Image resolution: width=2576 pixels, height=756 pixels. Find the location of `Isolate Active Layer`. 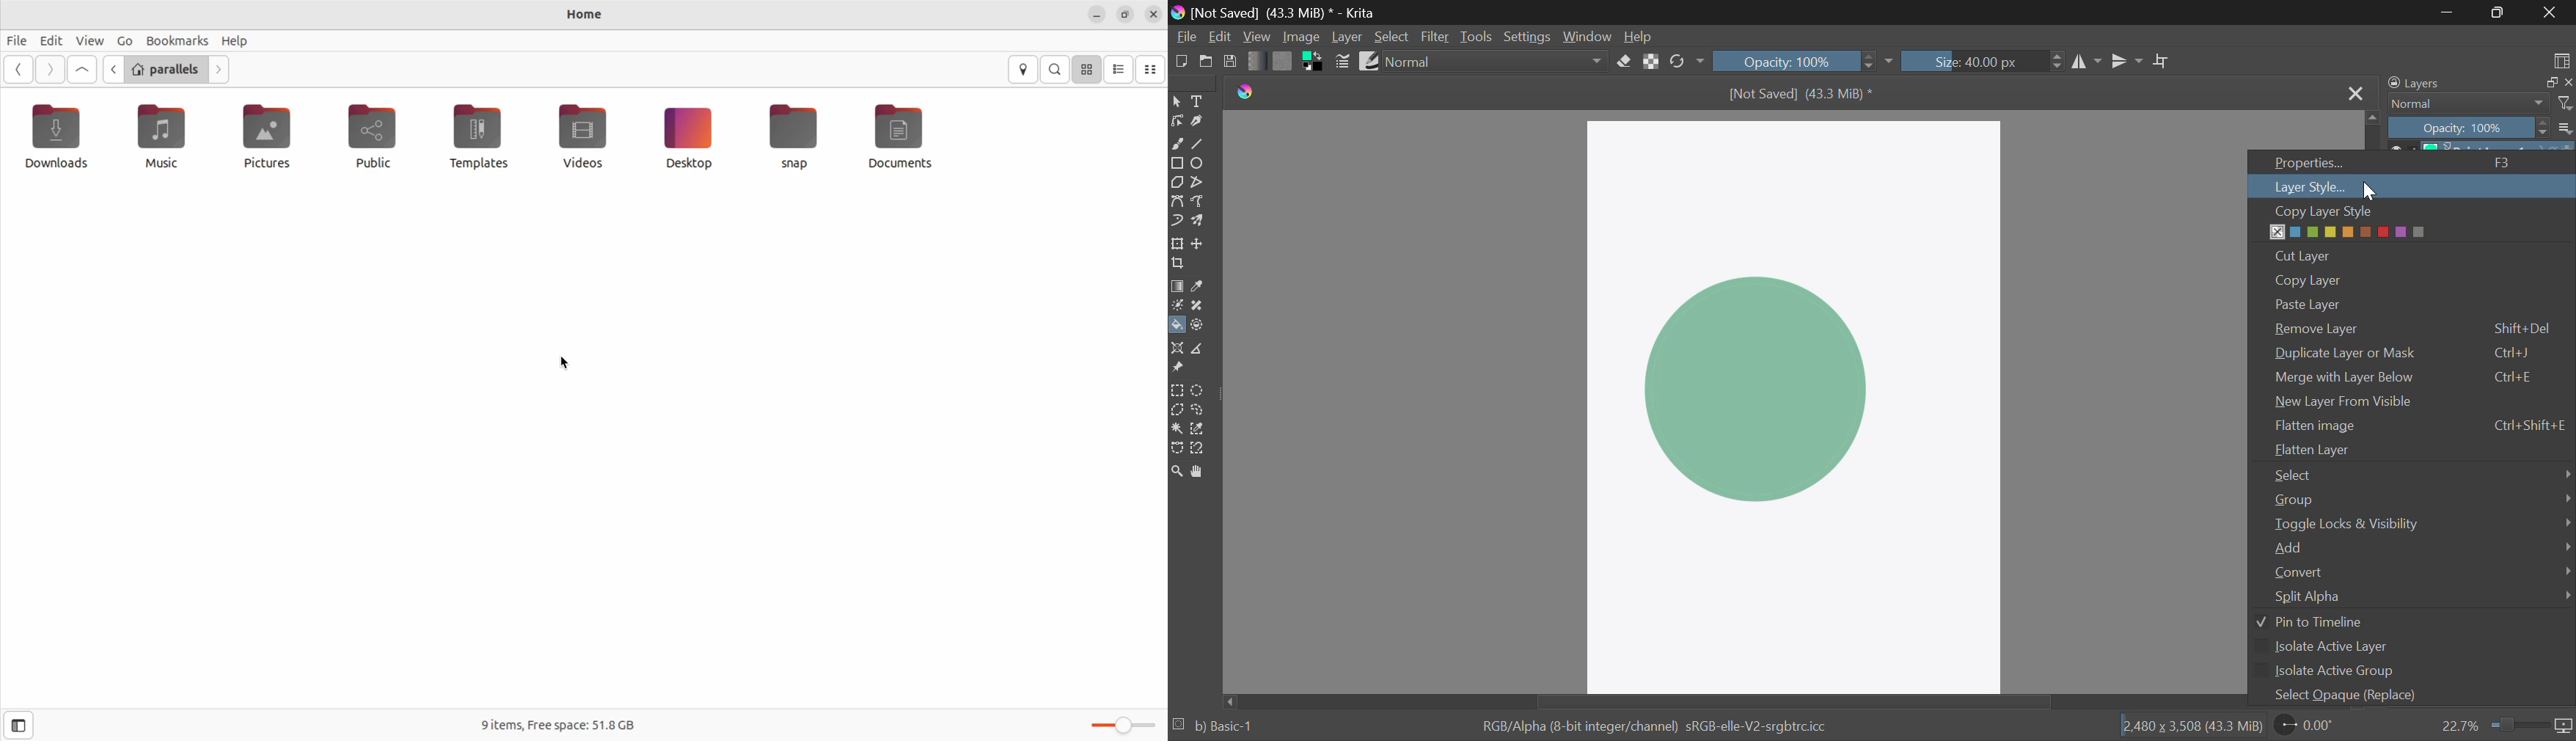

Isolate Active Layer is located at coordinates (2325, 646).